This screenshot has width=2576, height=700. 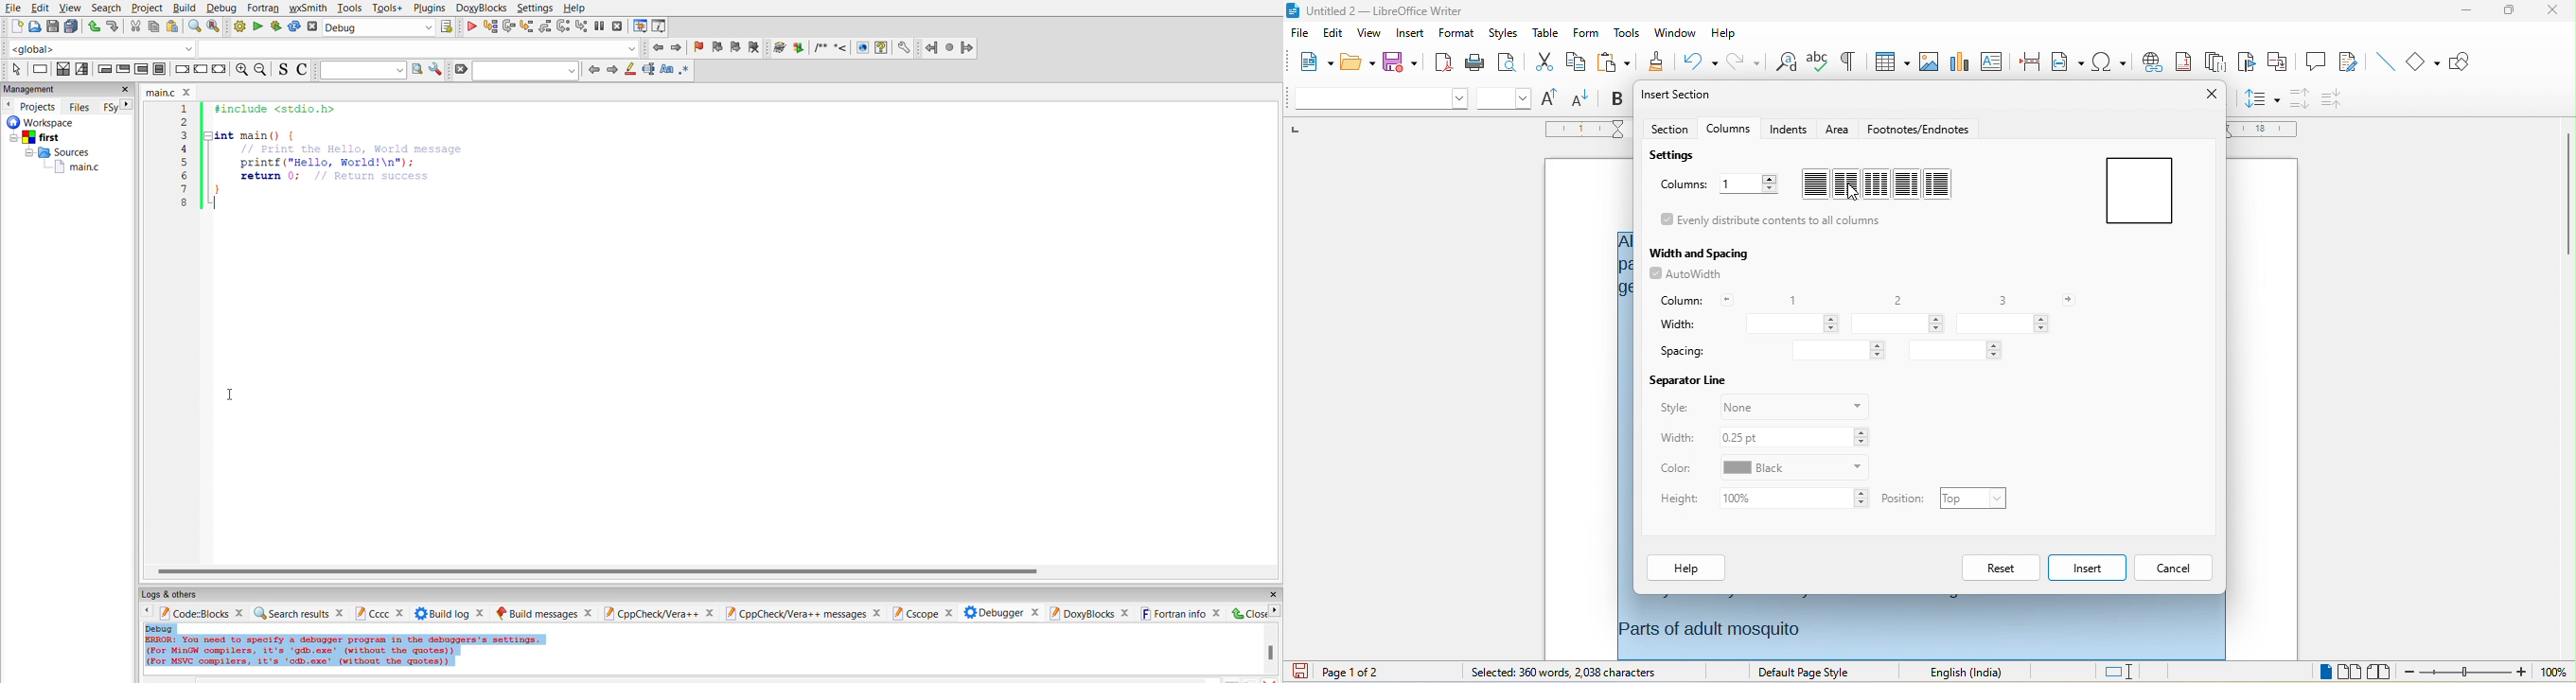 I want to click on next, so click(x=126, y=105).